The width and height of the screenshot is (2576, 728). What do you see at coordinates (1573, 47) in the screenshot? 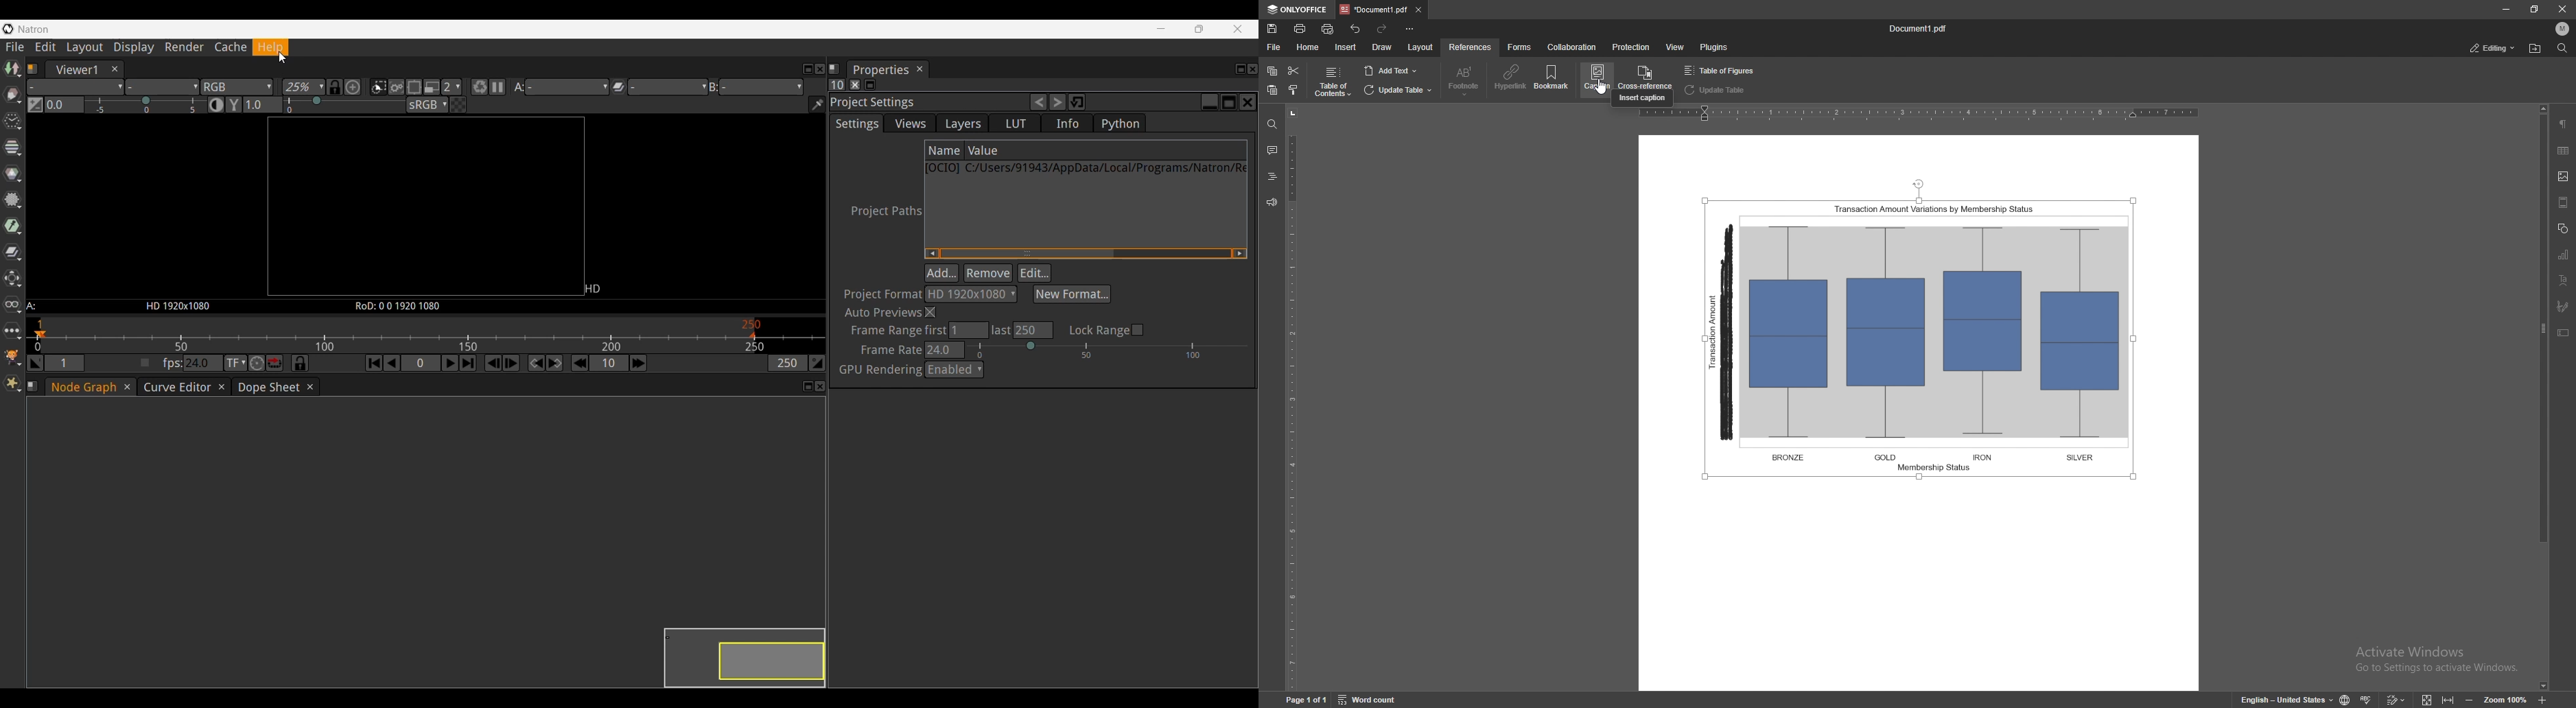
I see `collaboration` at bounding box center [1573, 47].